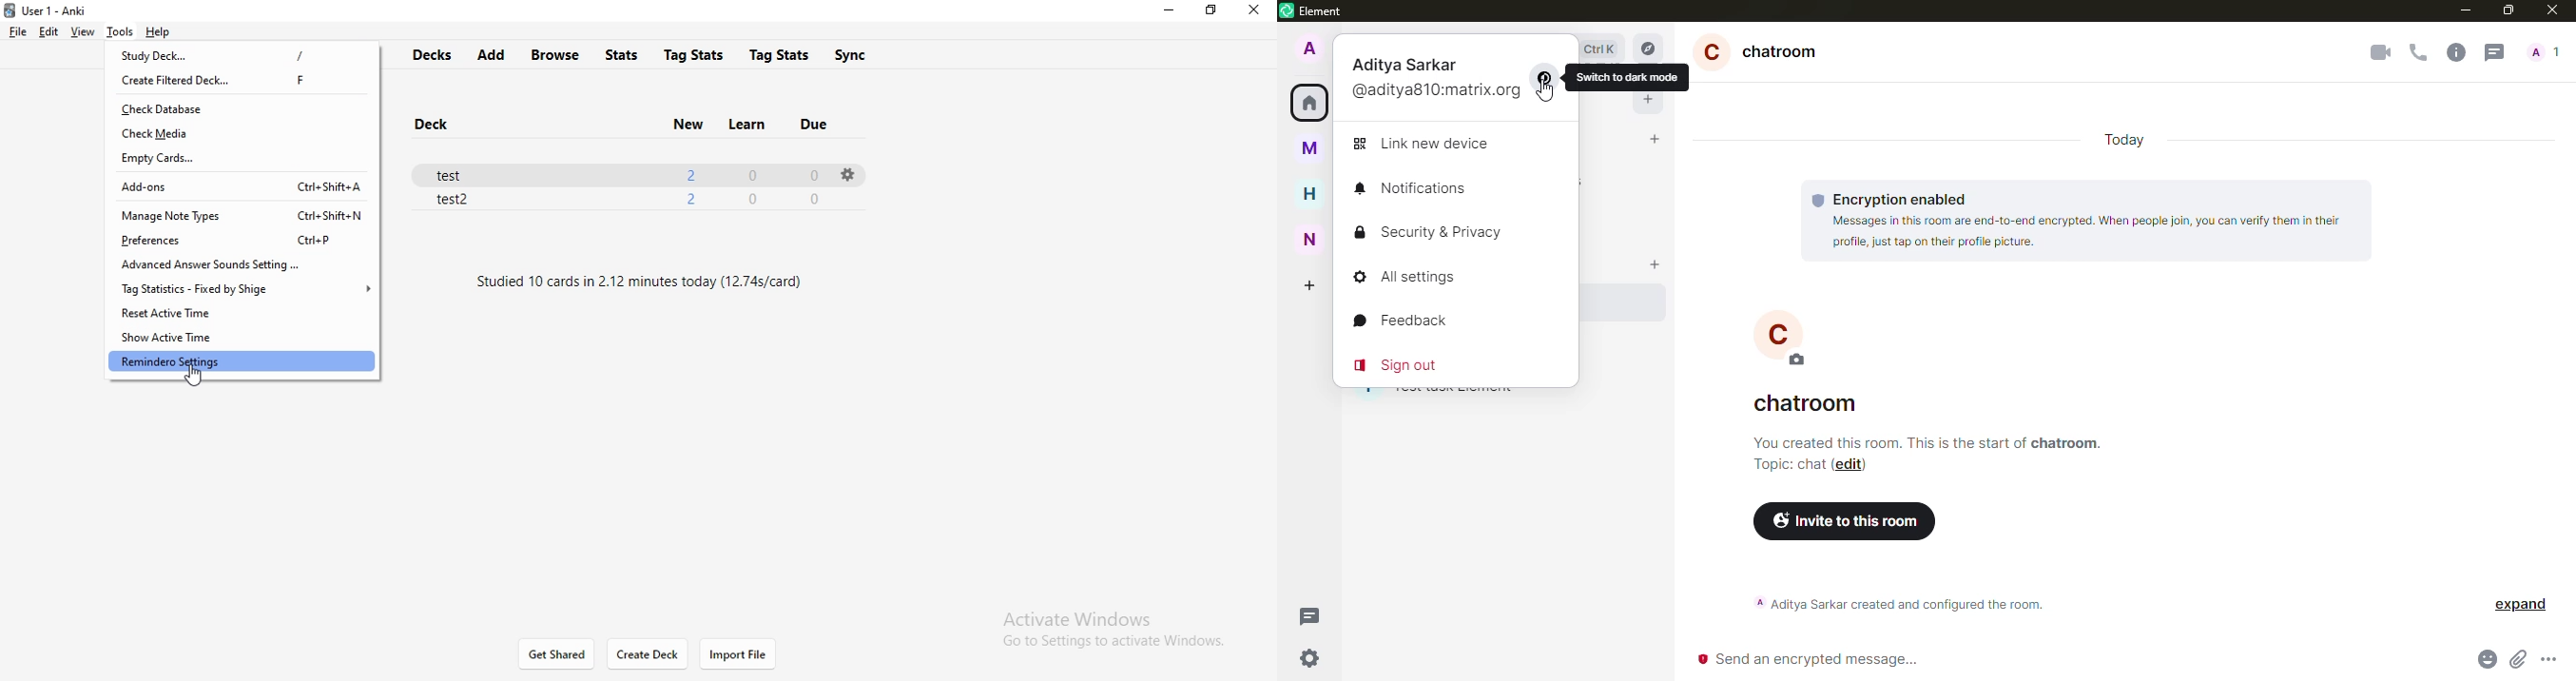 The width and height of the screenshot is (2576, 700). What do you see at coordinates (248, 216) in the screenshot?
I see `manage note types` at bounding box center [248, 216].